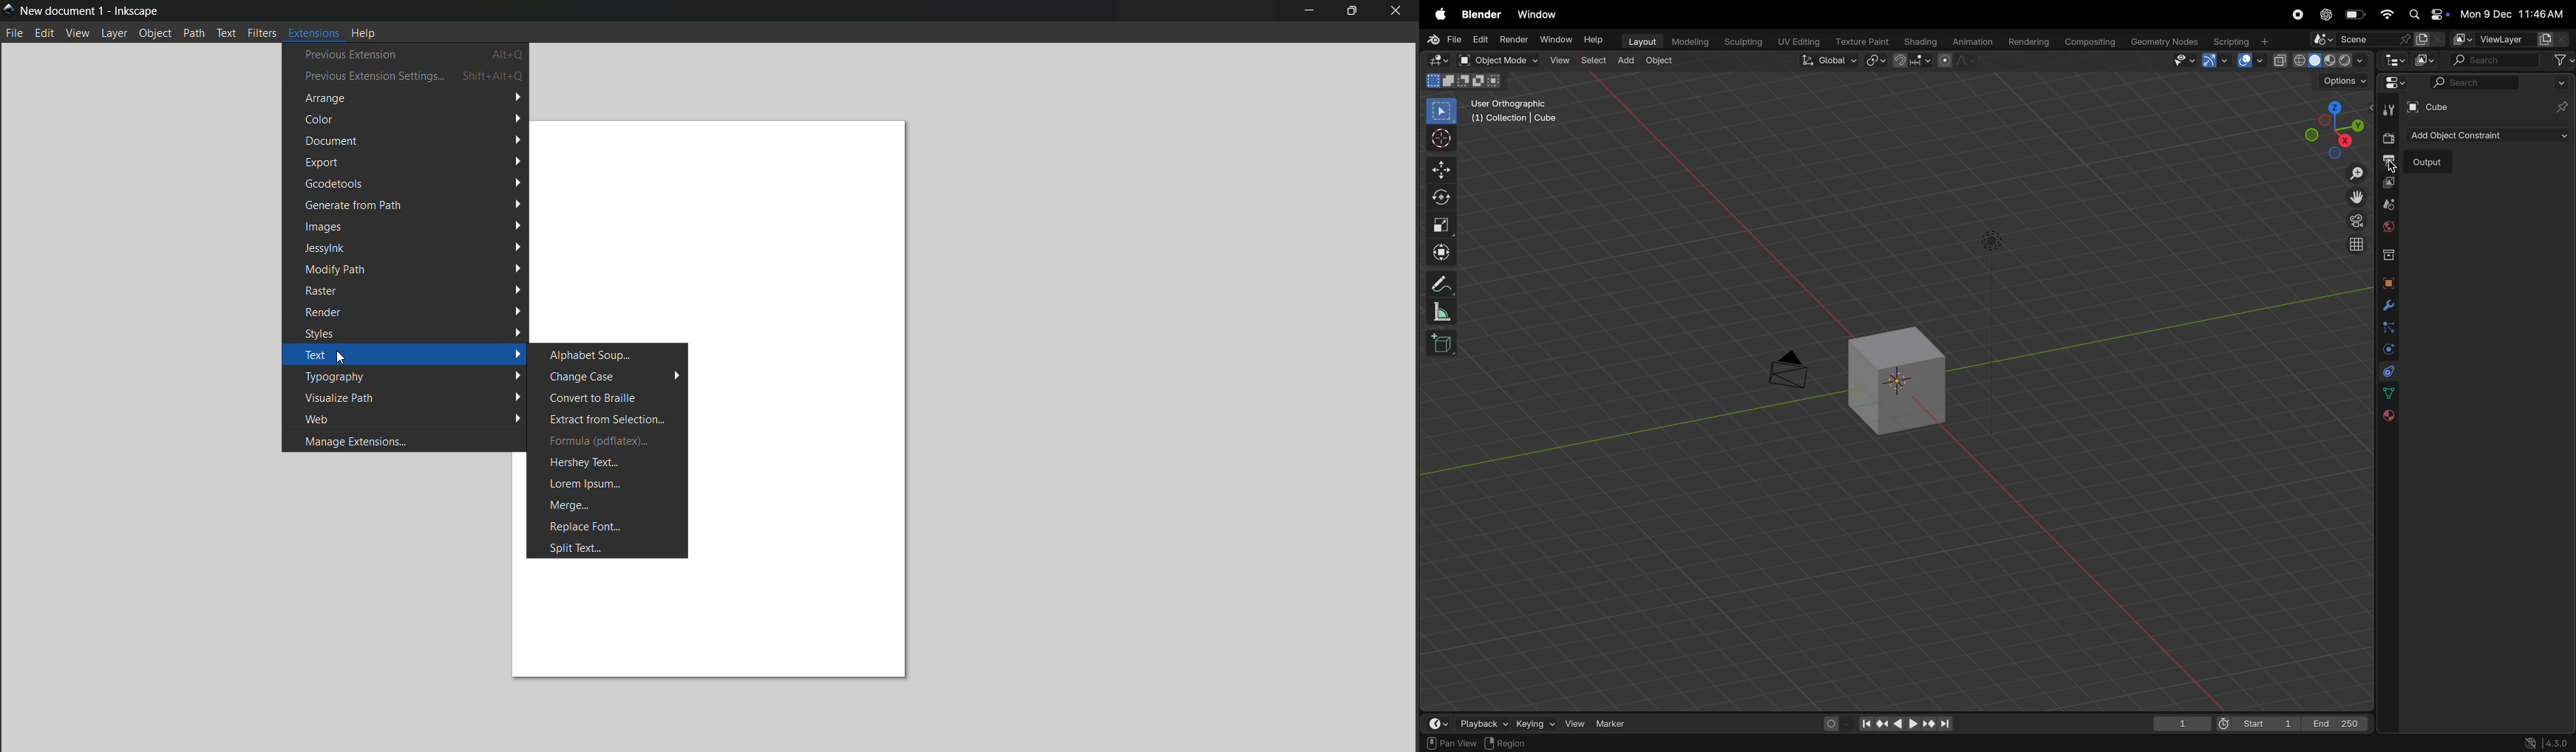 This screenshot has width=2576, height=756. What do you see at coordinates (2091, 42) in the screenshot?
I see `composting` at bounding box center [2091, 42].